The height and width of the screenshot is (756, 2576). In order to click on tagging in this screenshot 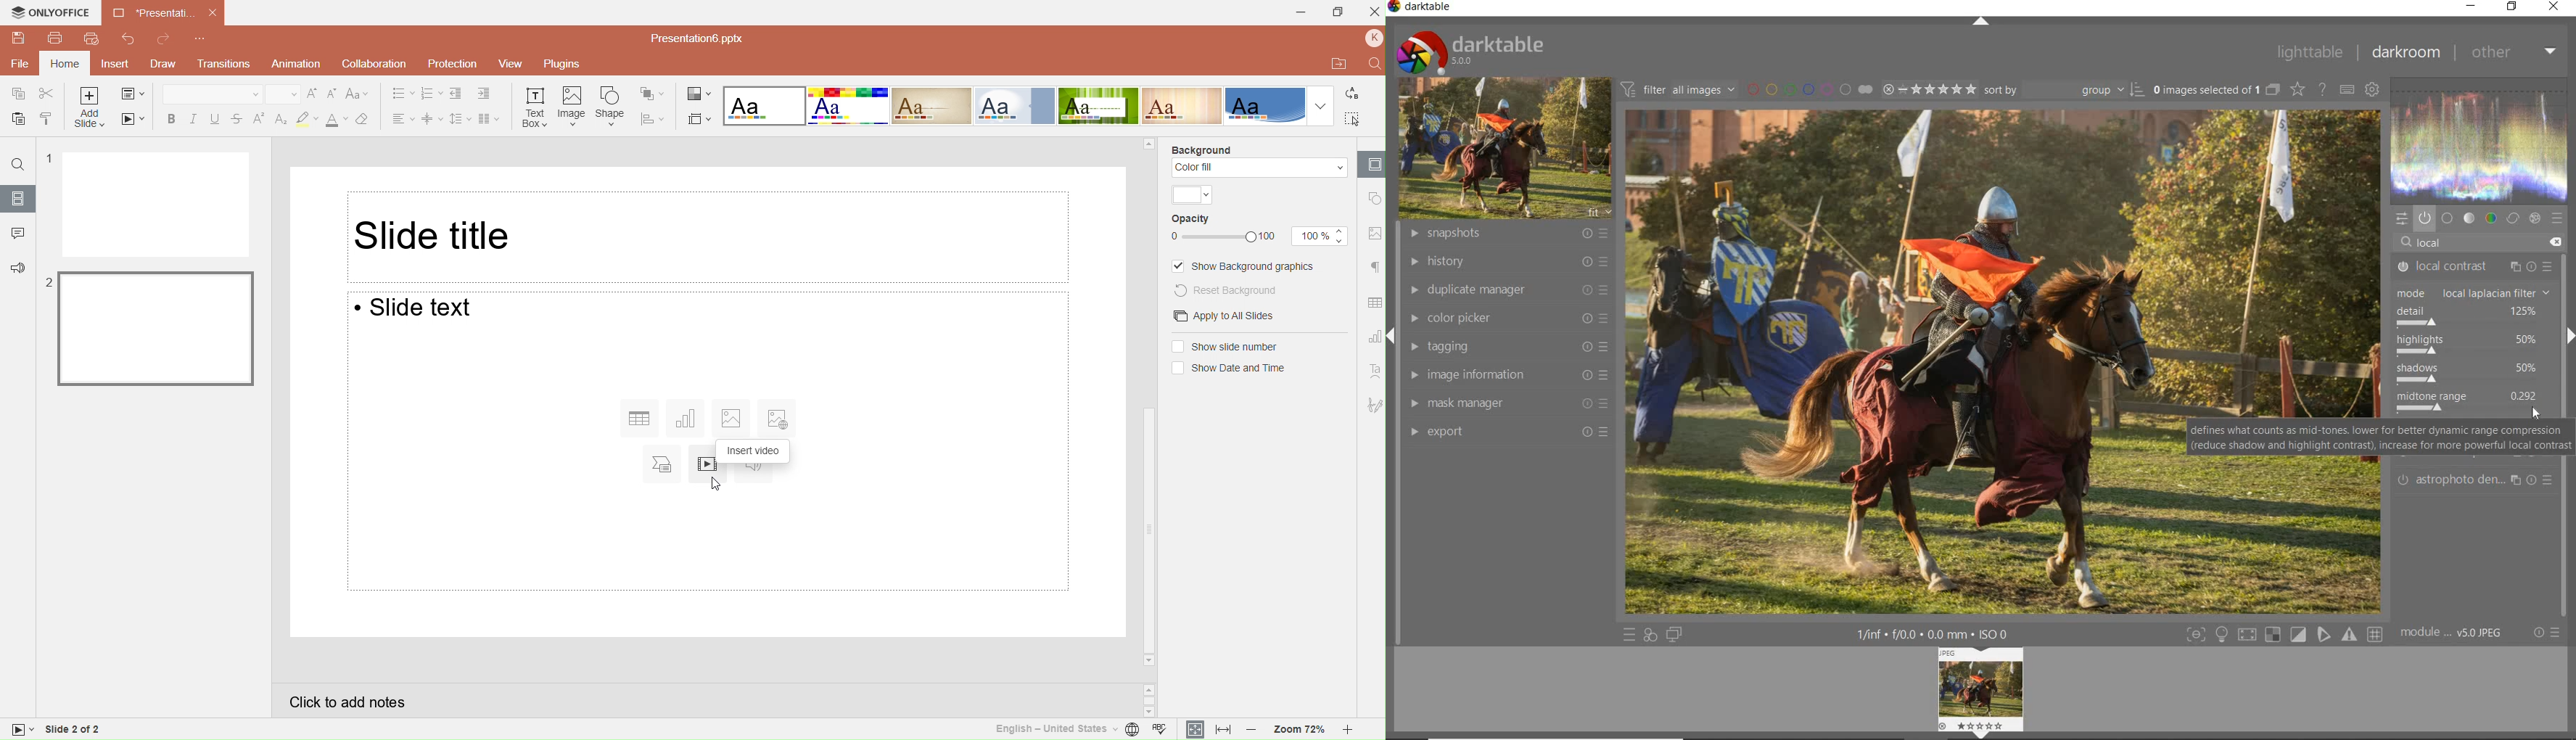, I will do `click(1506, 347)`.